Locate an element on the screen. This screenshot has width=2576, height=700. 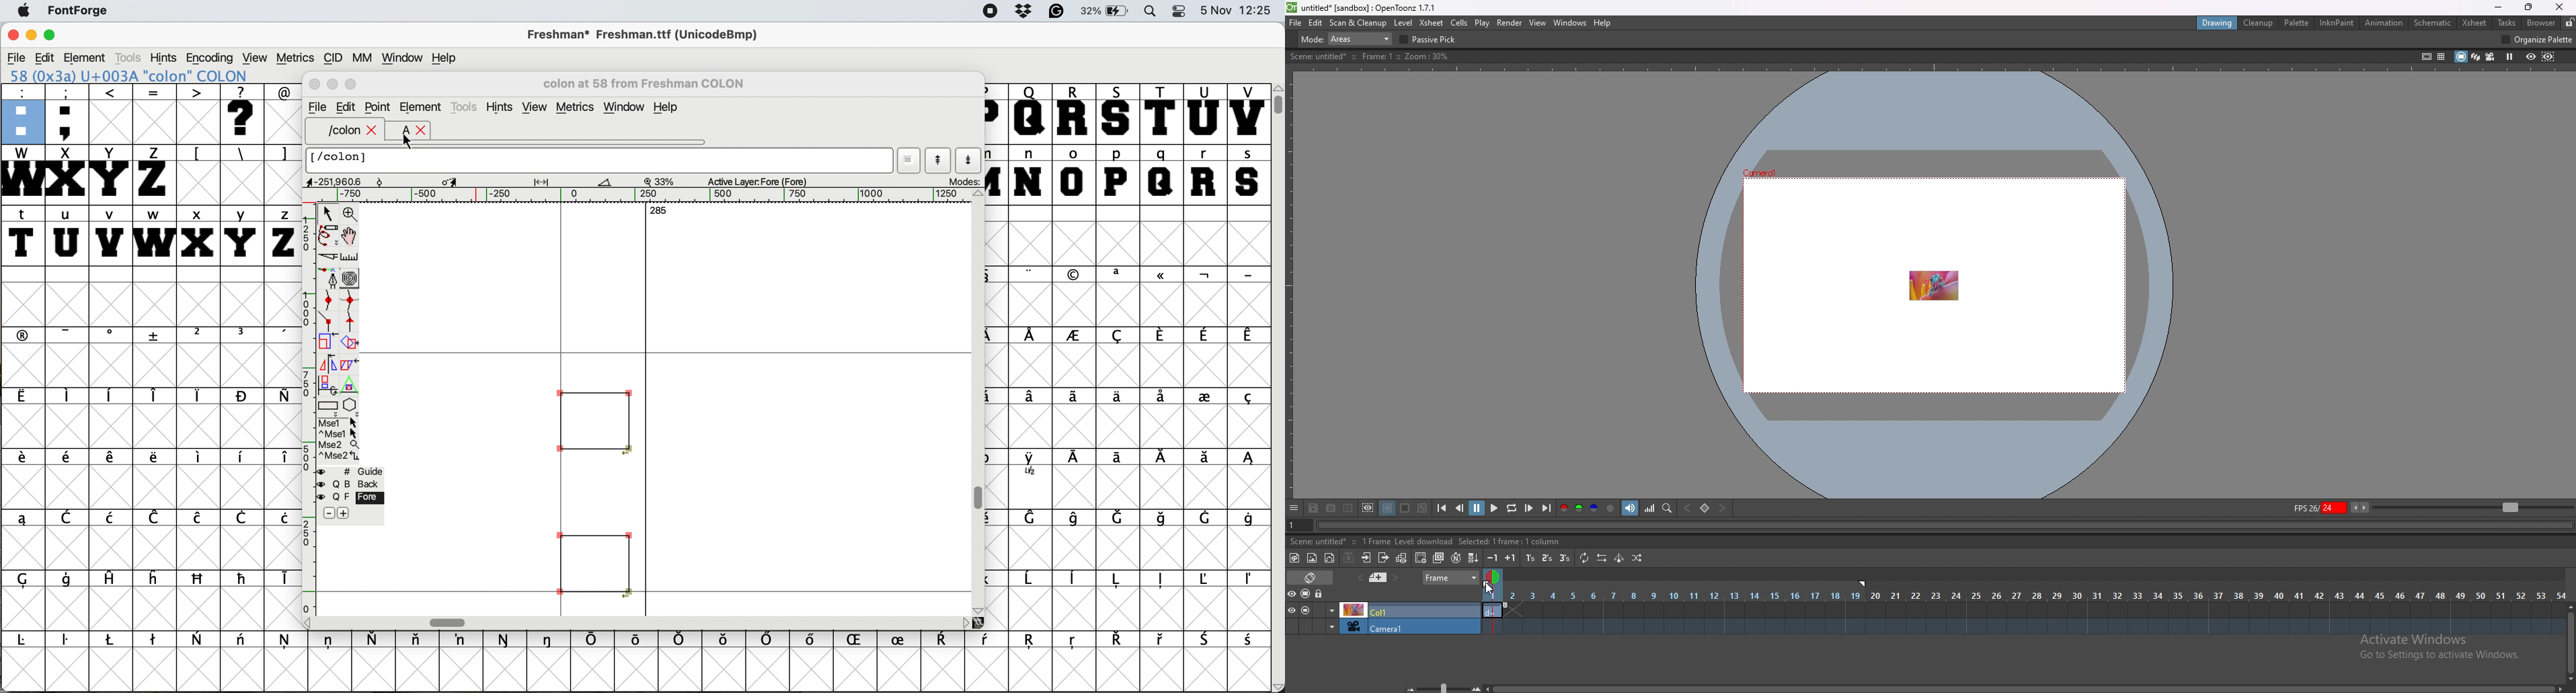
symbol is located at coordinates (198, 519).